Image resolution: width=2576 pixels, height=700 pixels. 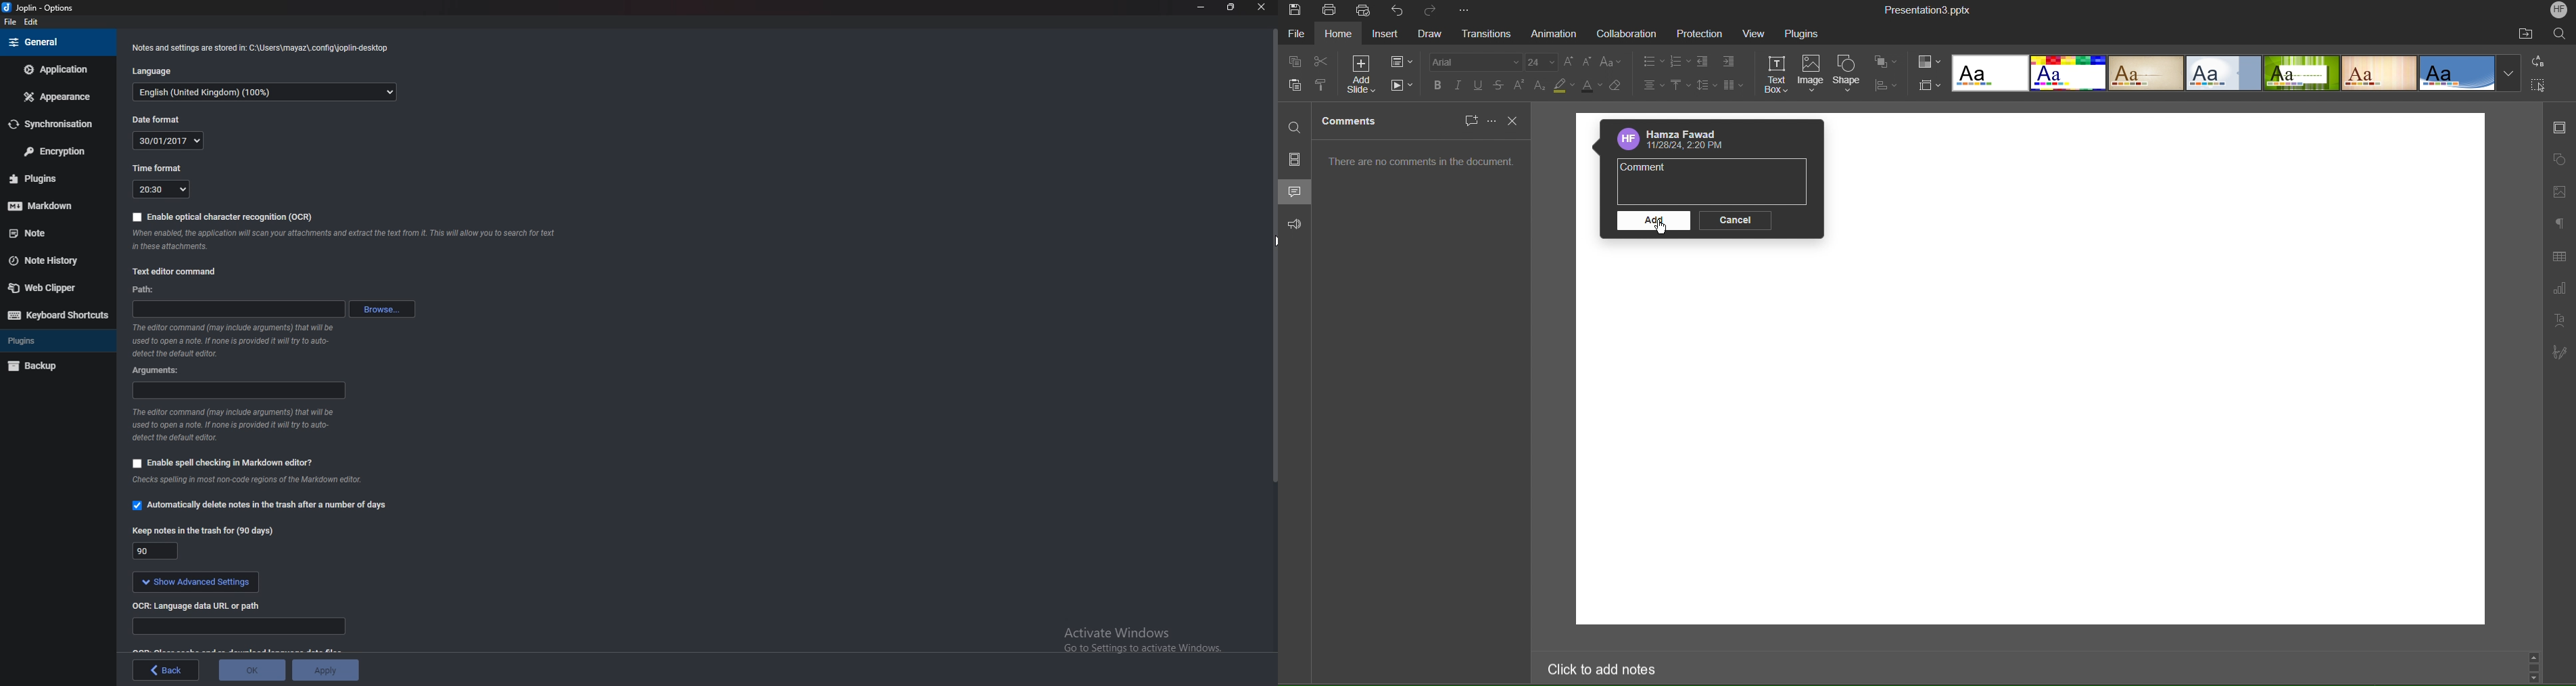 I want to click on List Options, so click(x=1652, y=62).